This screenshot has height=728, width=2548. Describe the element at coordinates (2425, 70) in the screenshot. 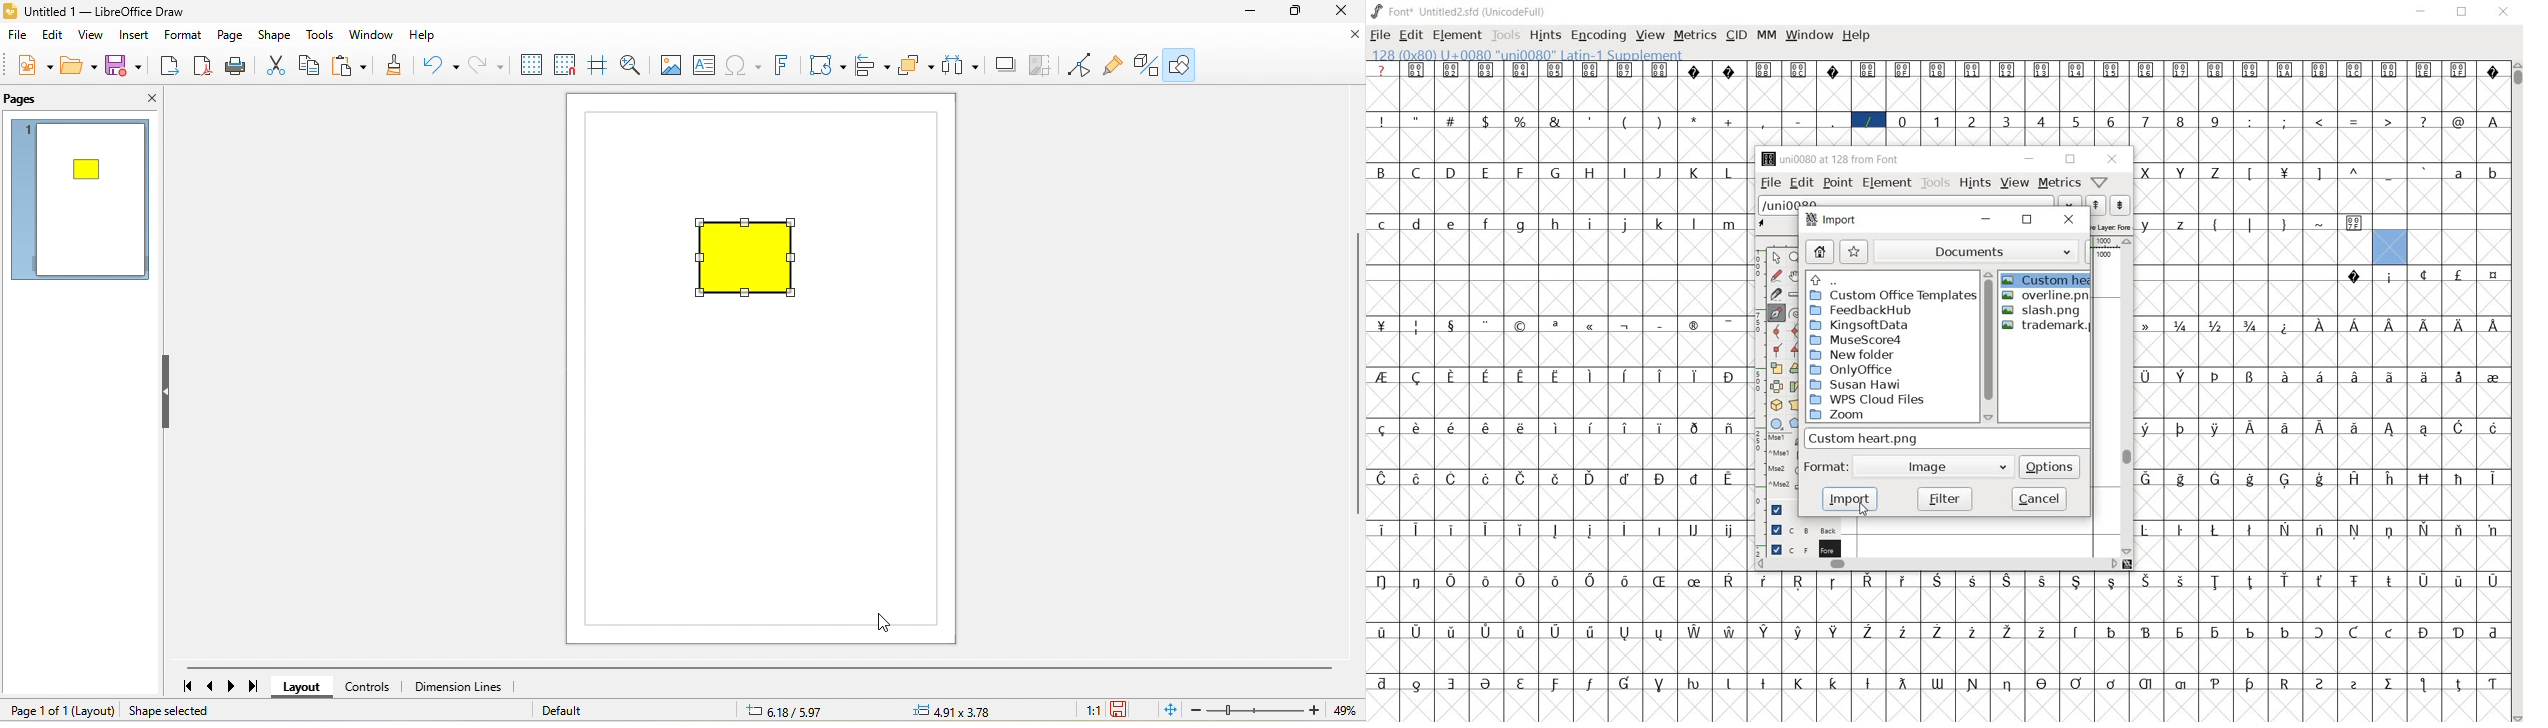

I see `glyph` at that location.